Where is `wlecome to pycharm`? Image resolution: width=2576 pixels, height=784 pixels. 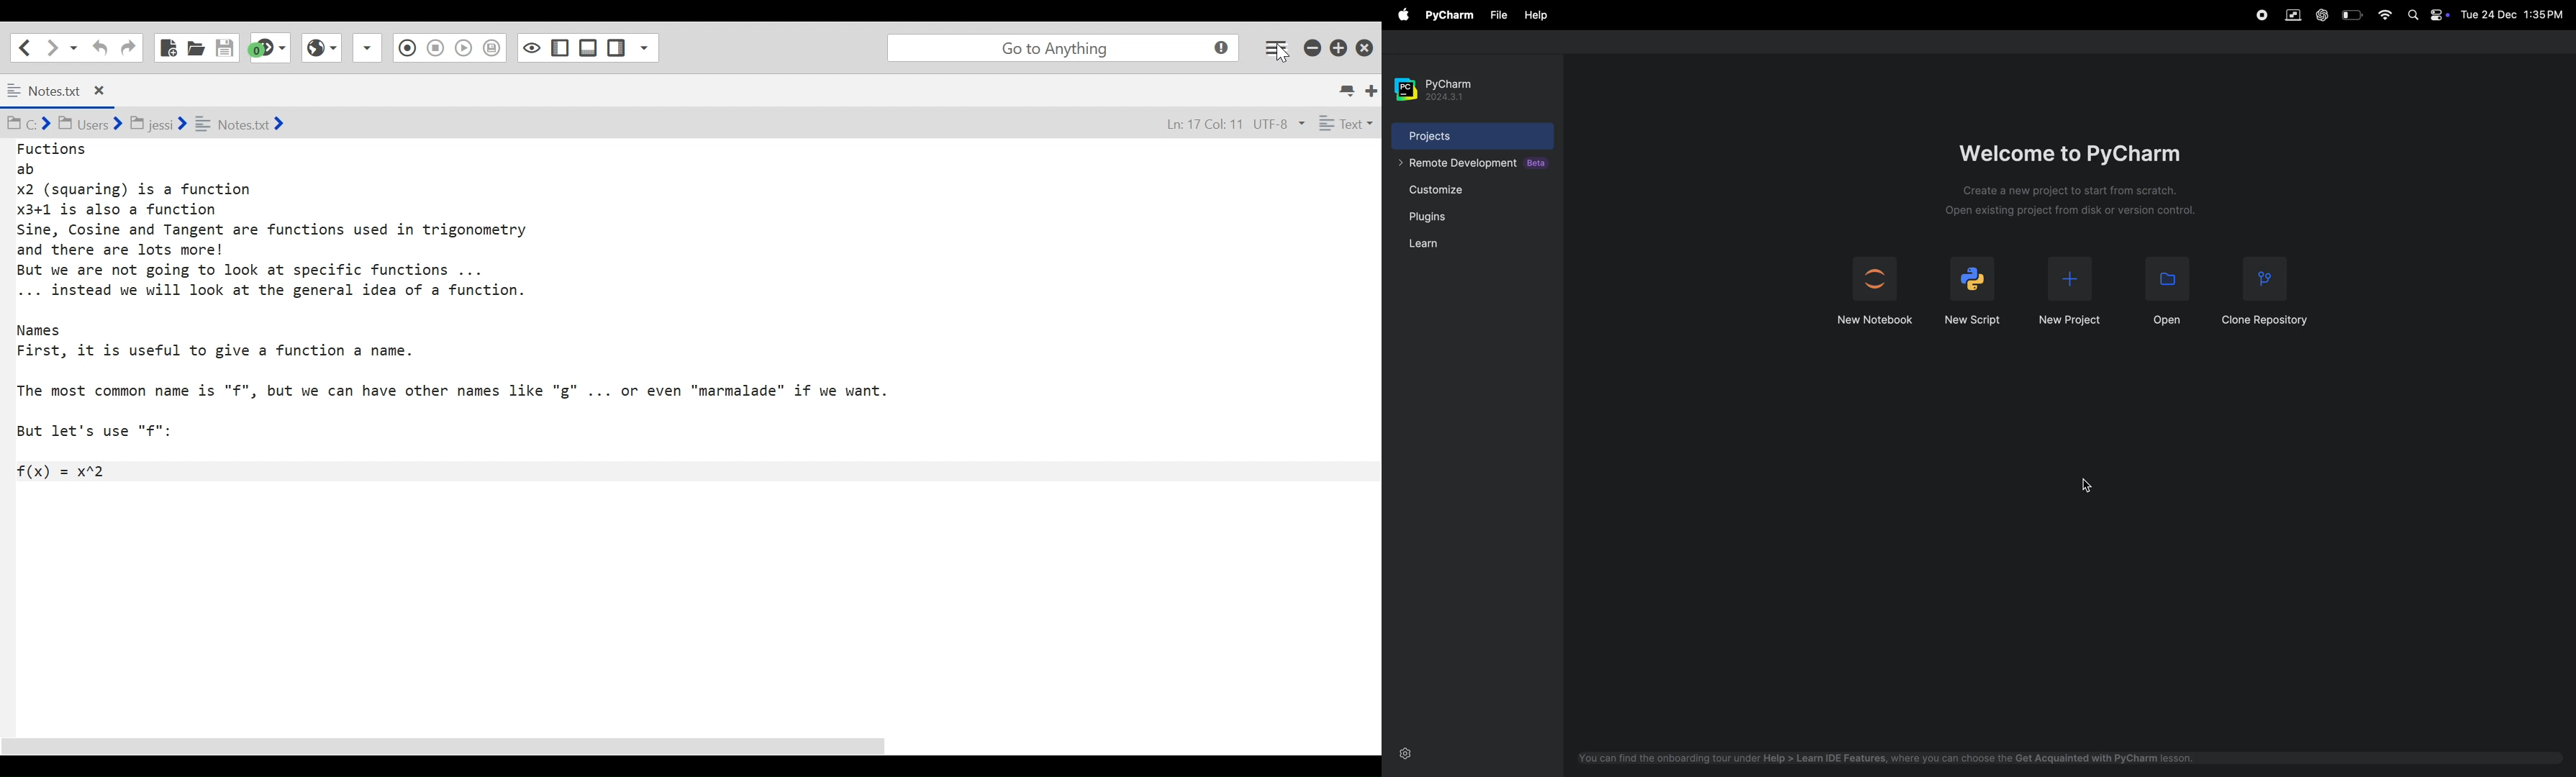 wlecome to pycharm is located at coordinates (2069, 150).